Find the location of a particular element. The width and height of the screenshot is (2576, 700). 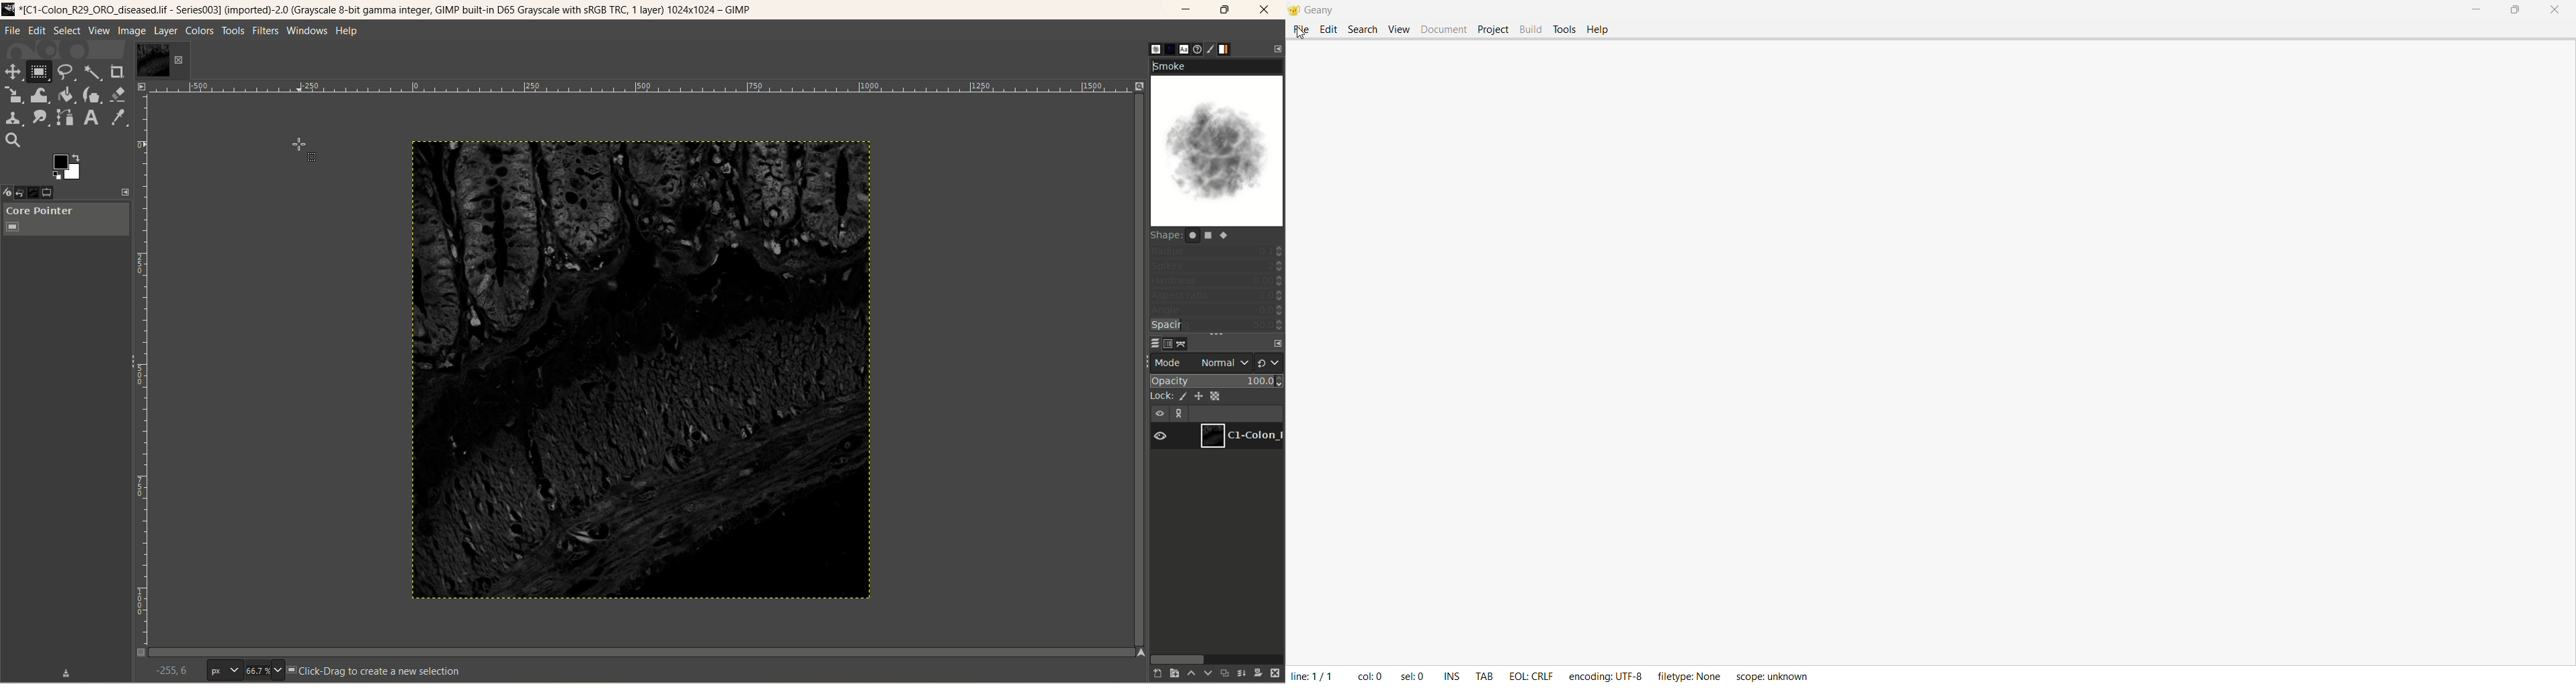

paint bucket is located at coordinates (66, 95).